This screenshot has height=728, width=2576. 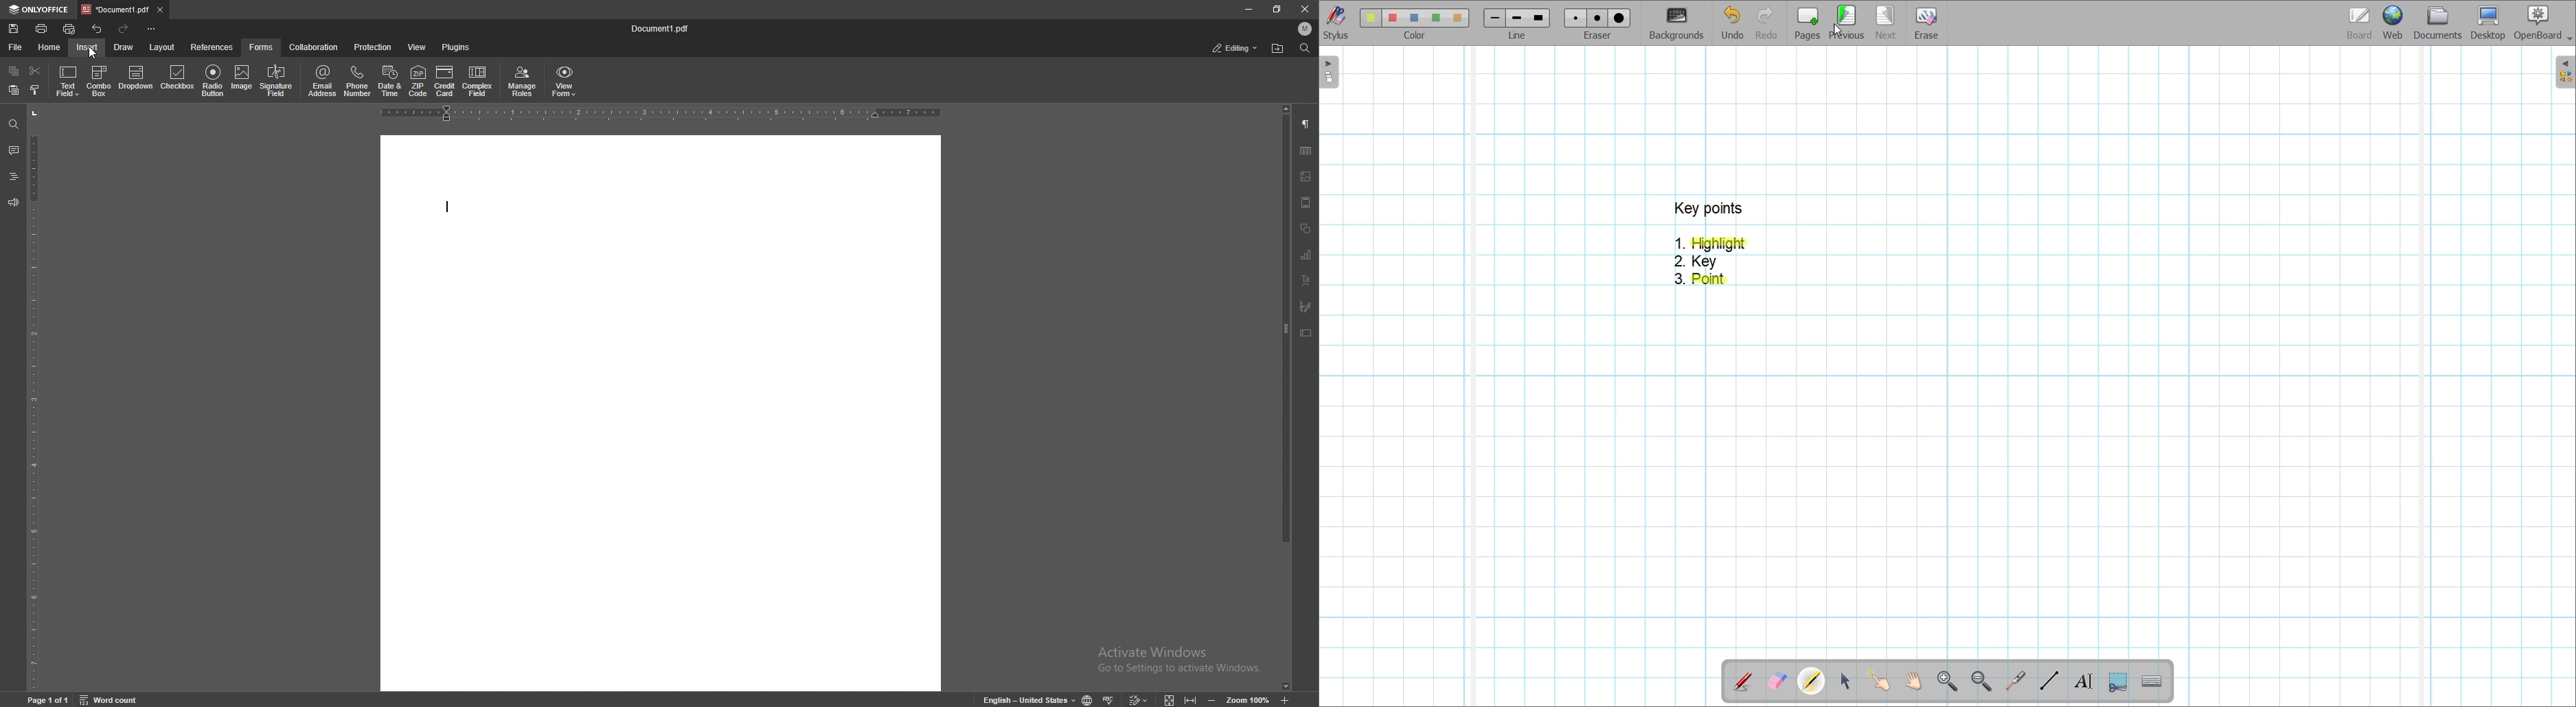 What do you see at coordinates (1249, 9) in the screenshot?
I see `minimize` at bounding box center [1249, 9].